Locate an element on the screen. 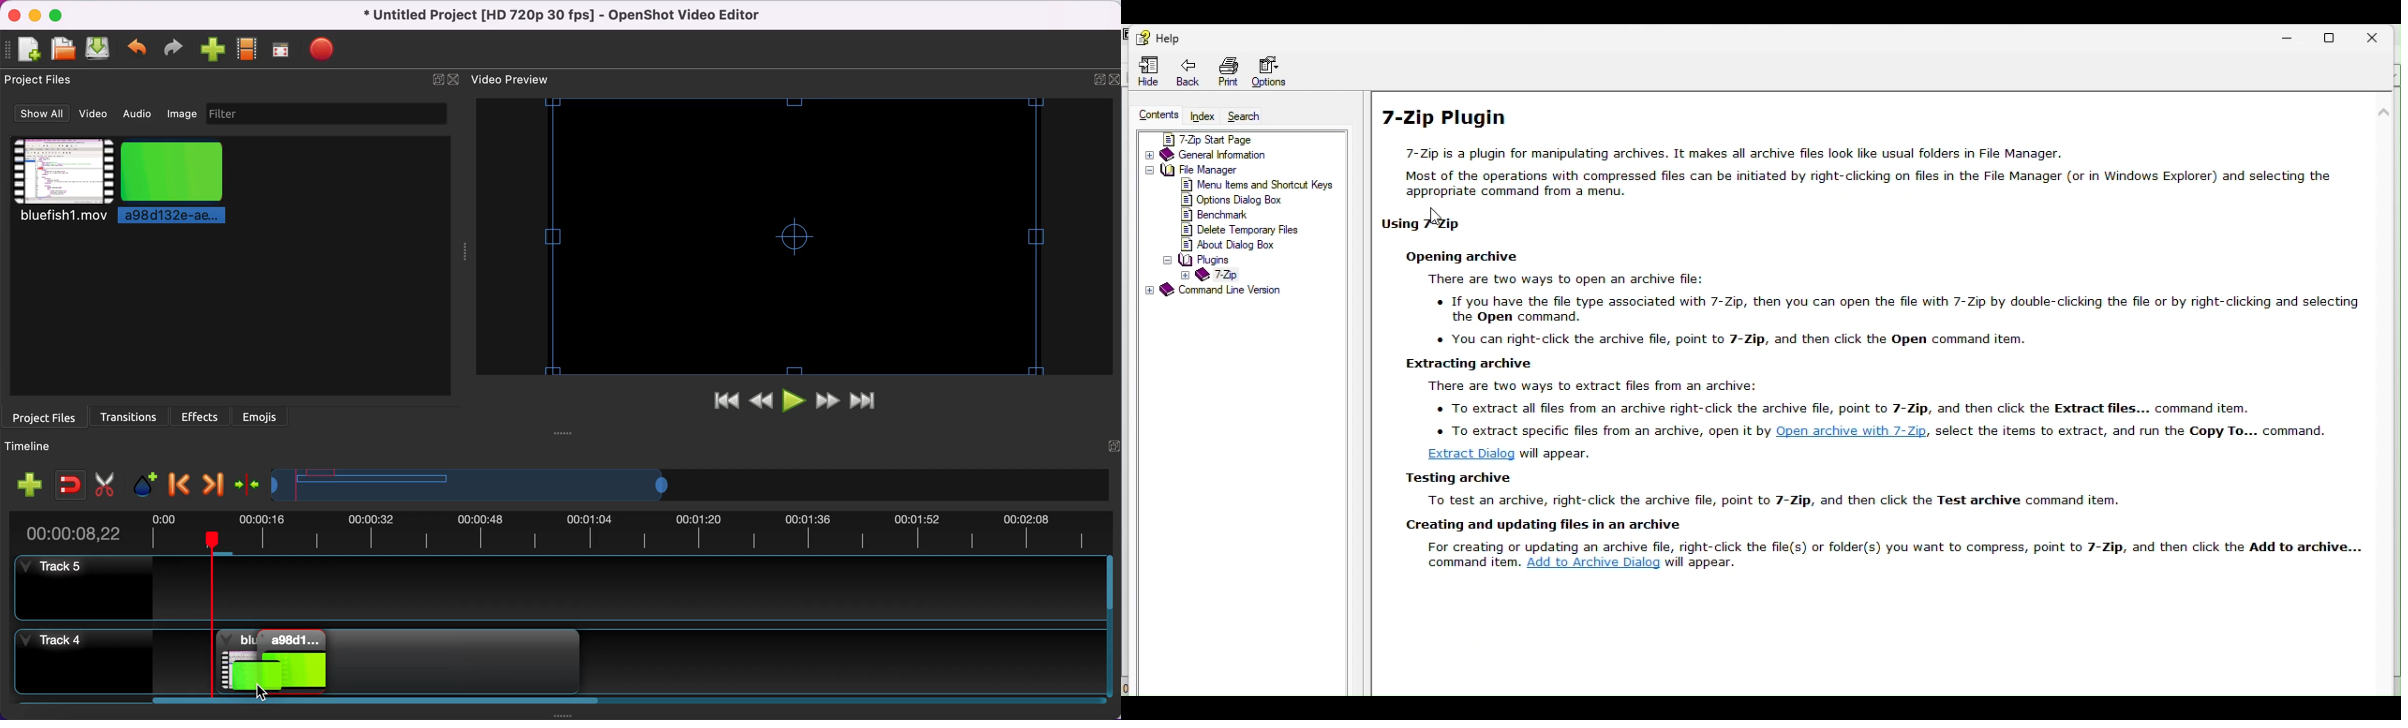  jump to end is located at coordinates (874, 401).